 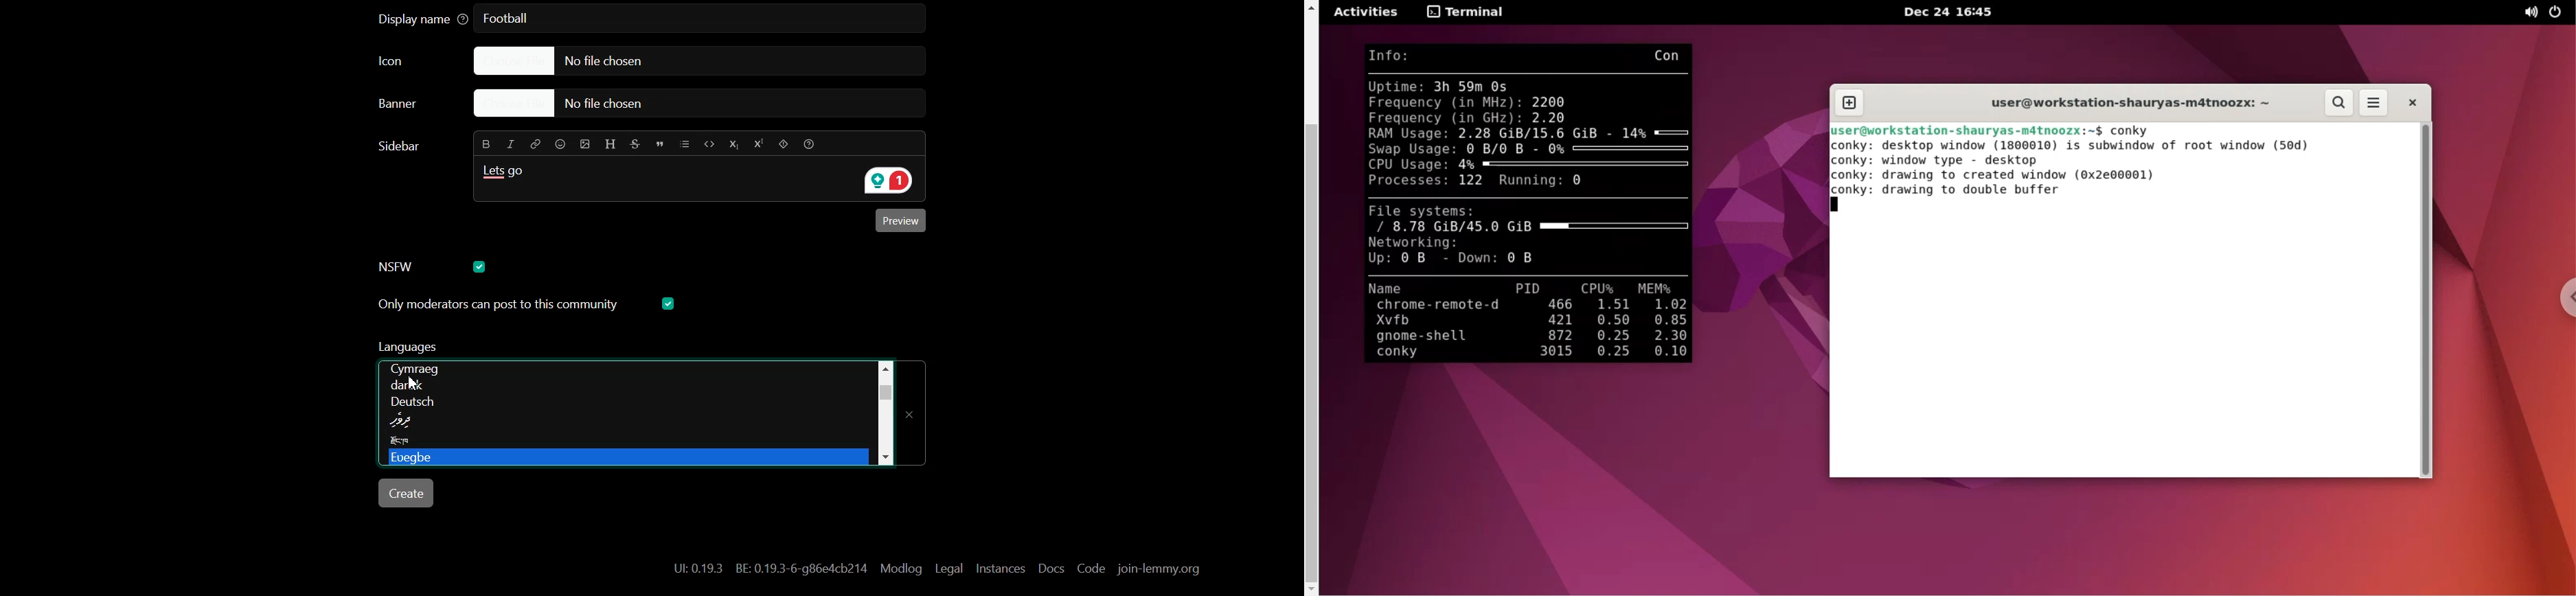 I want to click on Vertical scroll bar, so click(x=885, y=411).